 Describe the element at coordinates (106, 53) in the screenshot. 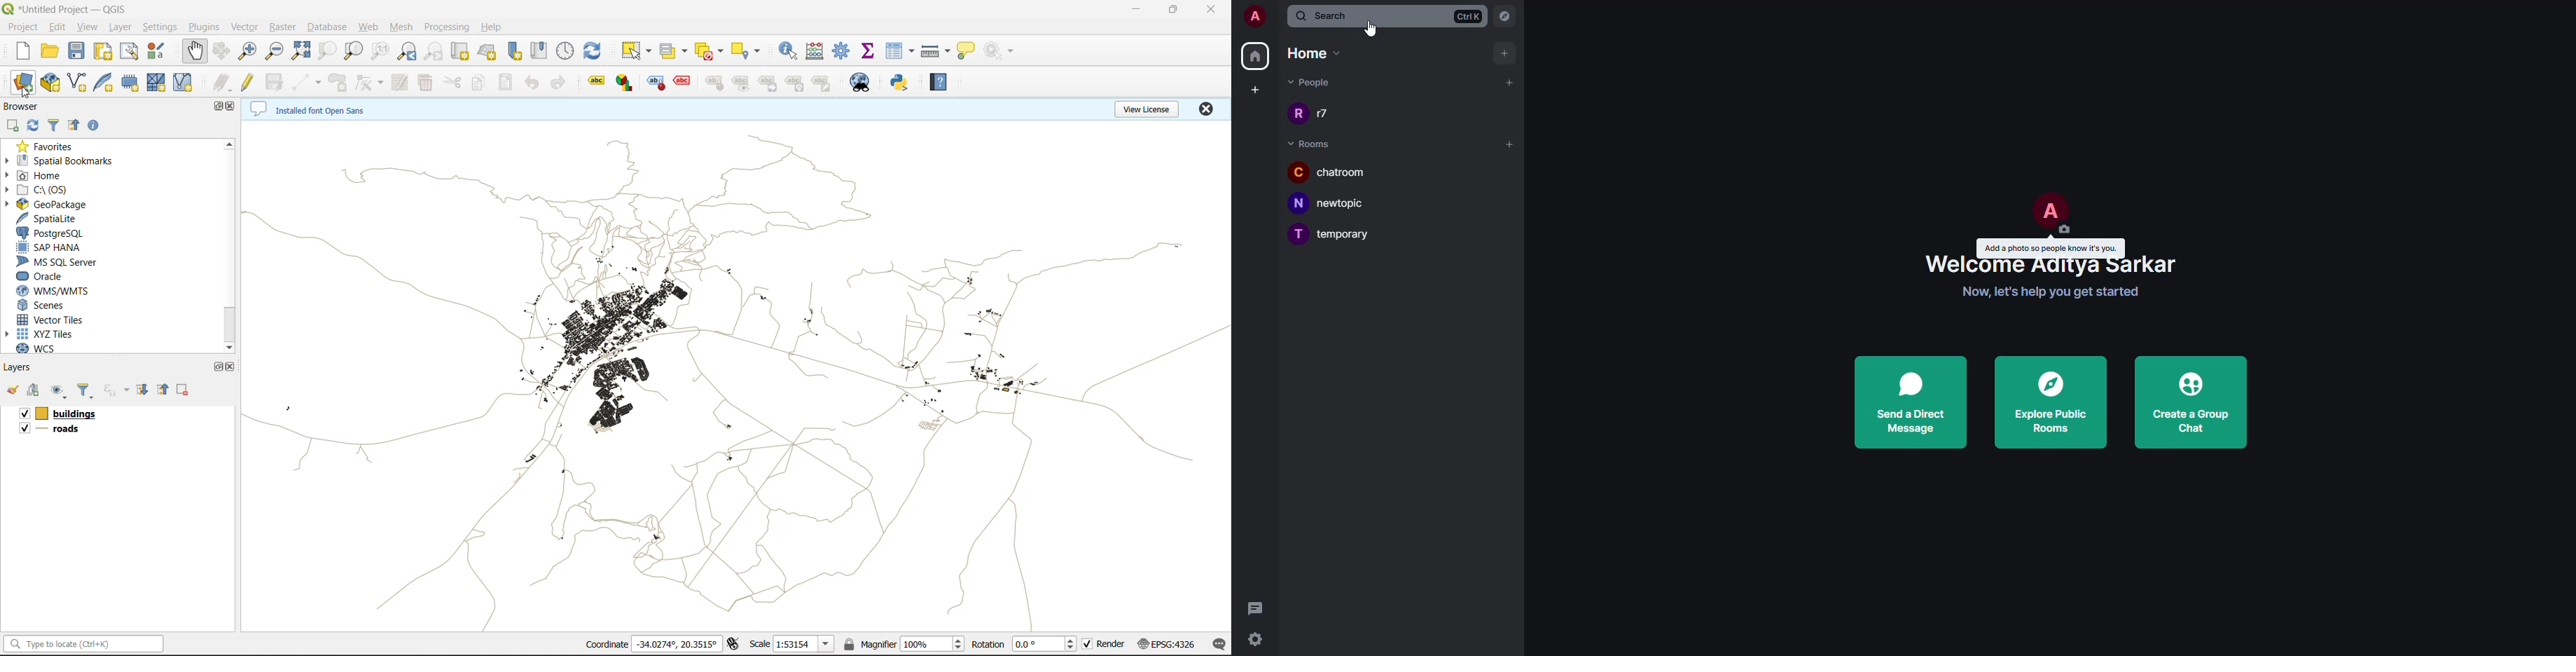

I see `print layout` at that location.